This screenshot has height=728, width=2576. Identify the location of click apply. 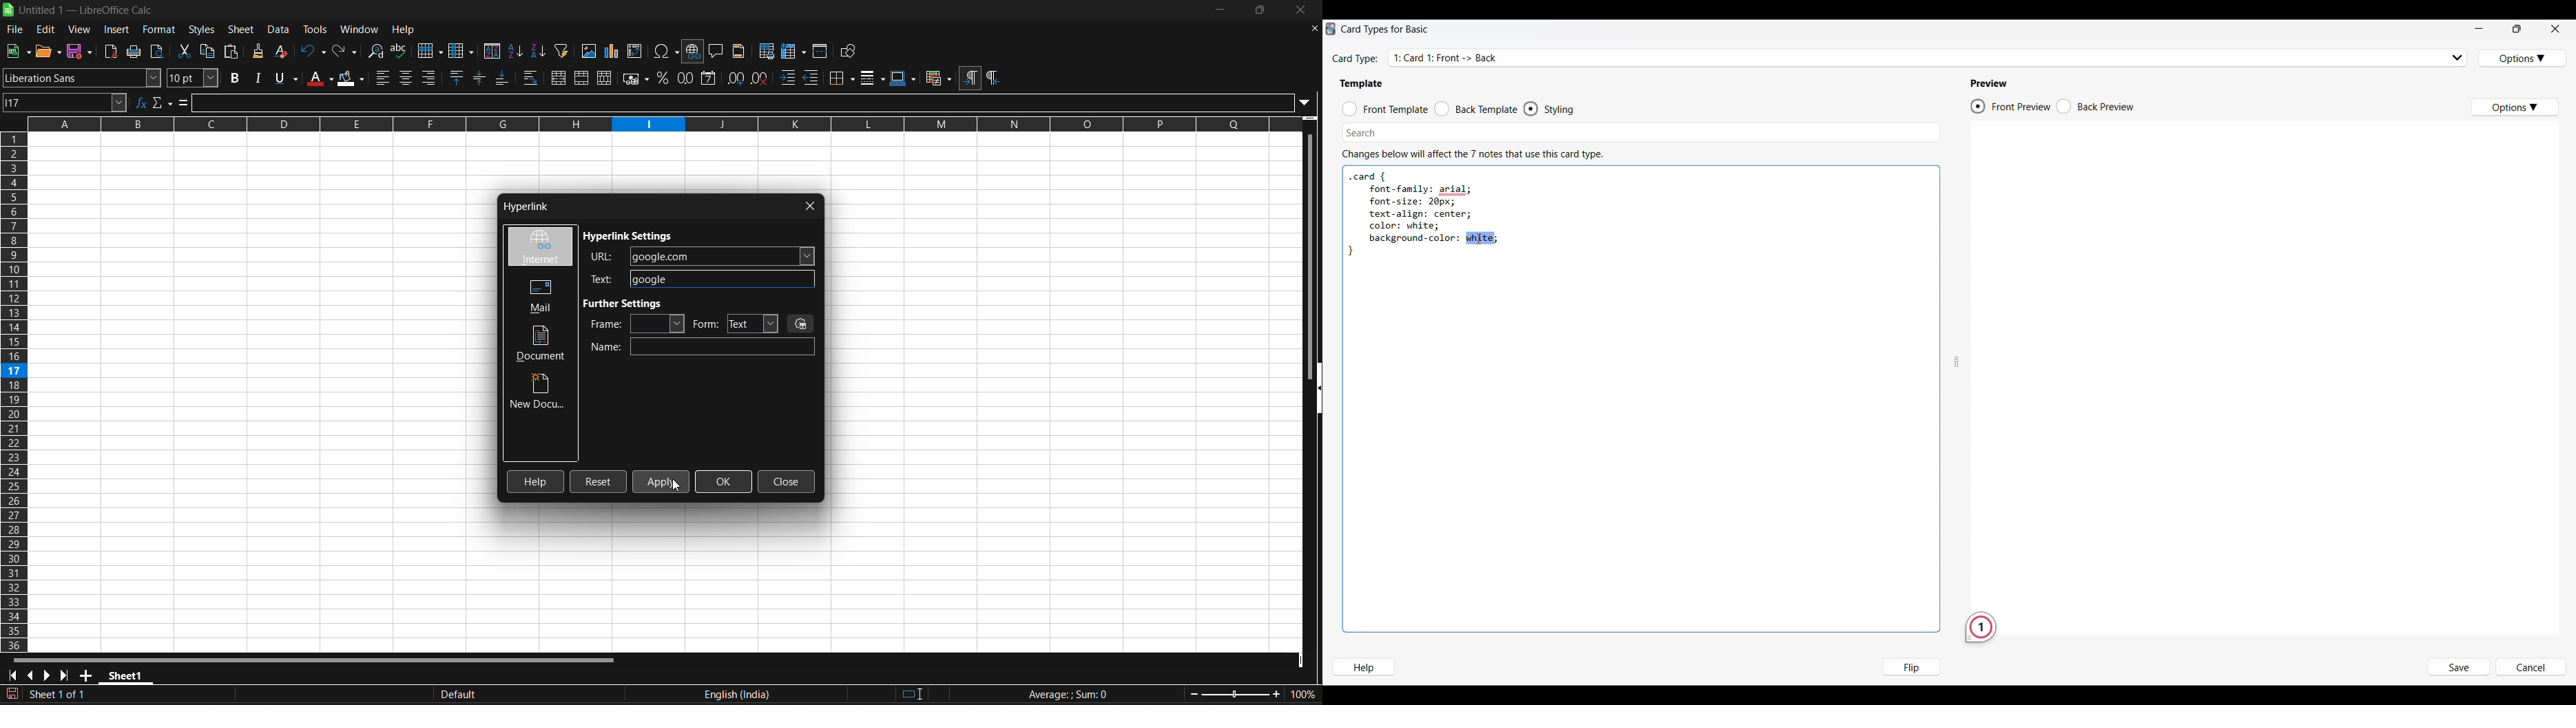
(661, 482).